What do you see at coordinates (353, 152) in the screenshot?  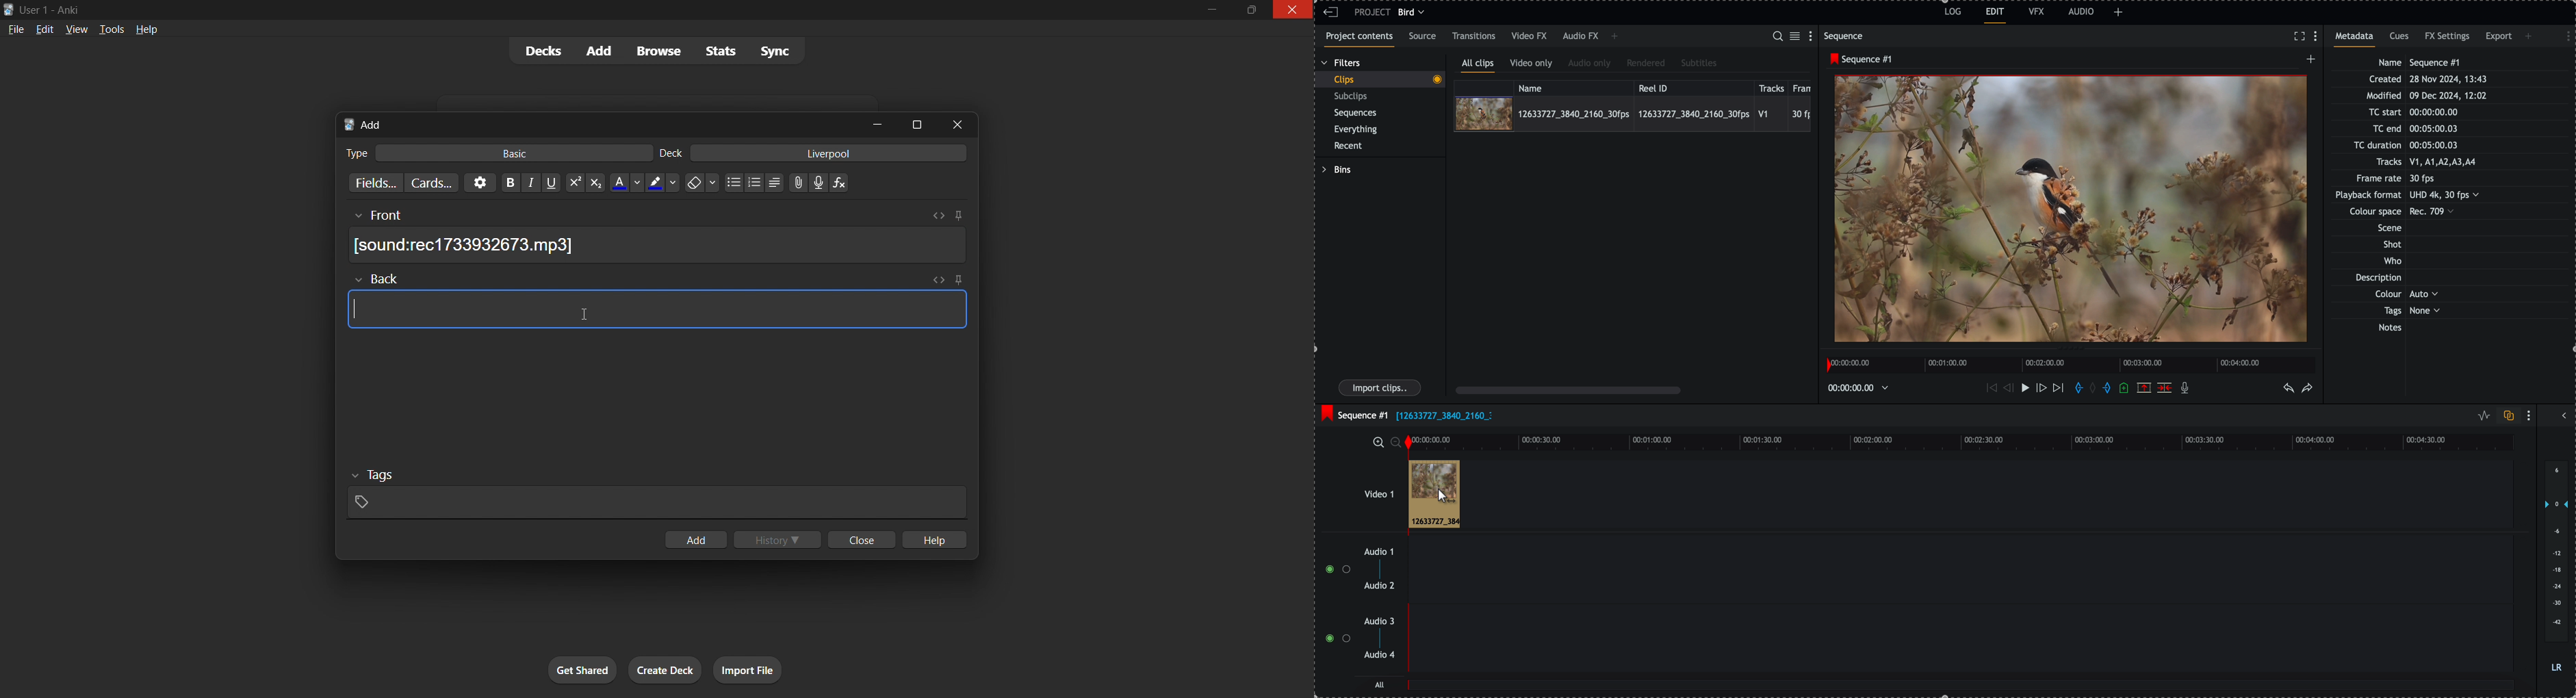 I see `card type ` at bounding box center [353, 152].